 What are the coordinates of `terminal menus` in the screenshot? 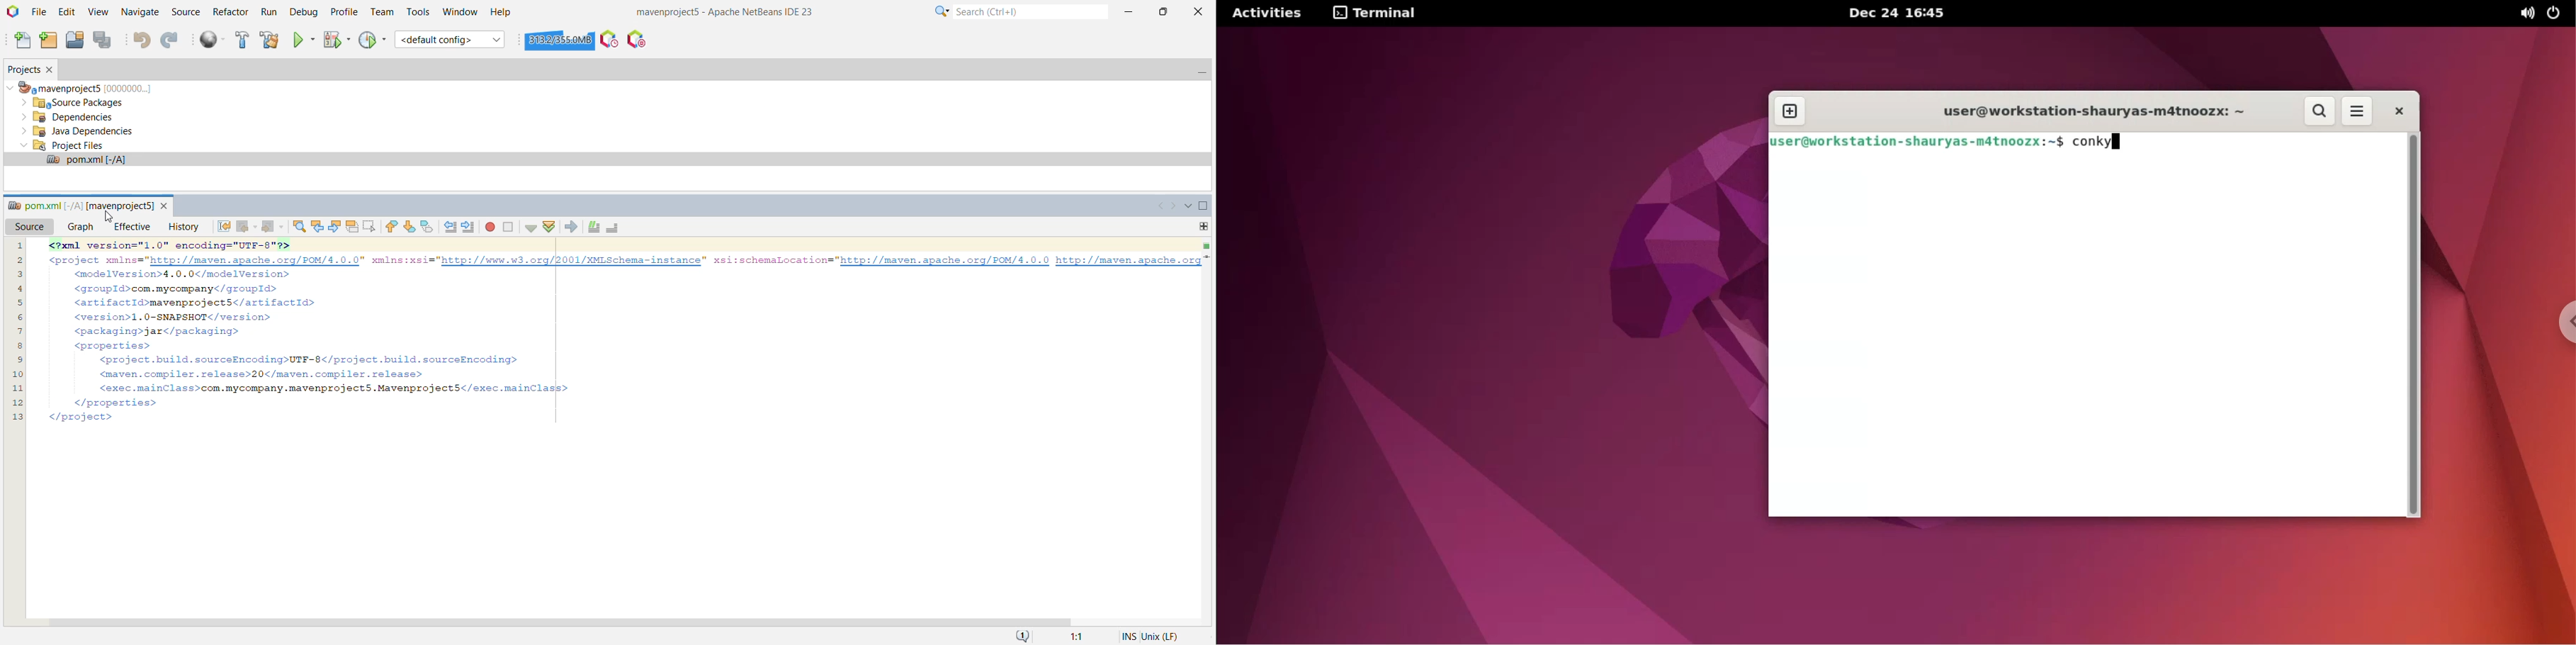 It's located at (2356, 112).